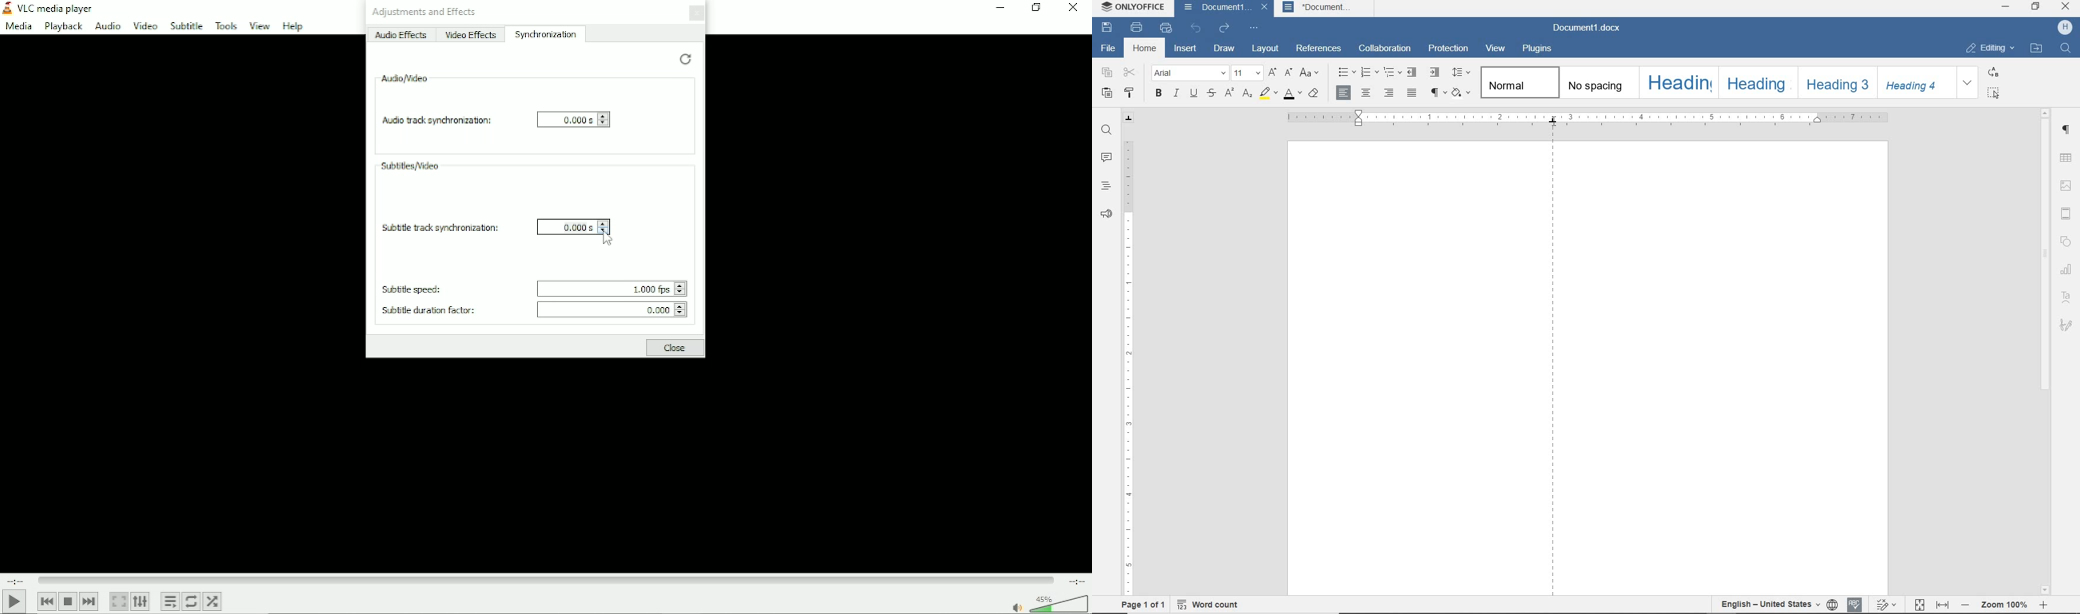 This screenshot has width=2100, height=616. I want to click on HIGHLIGHT COLOR, so click(1268, 94).